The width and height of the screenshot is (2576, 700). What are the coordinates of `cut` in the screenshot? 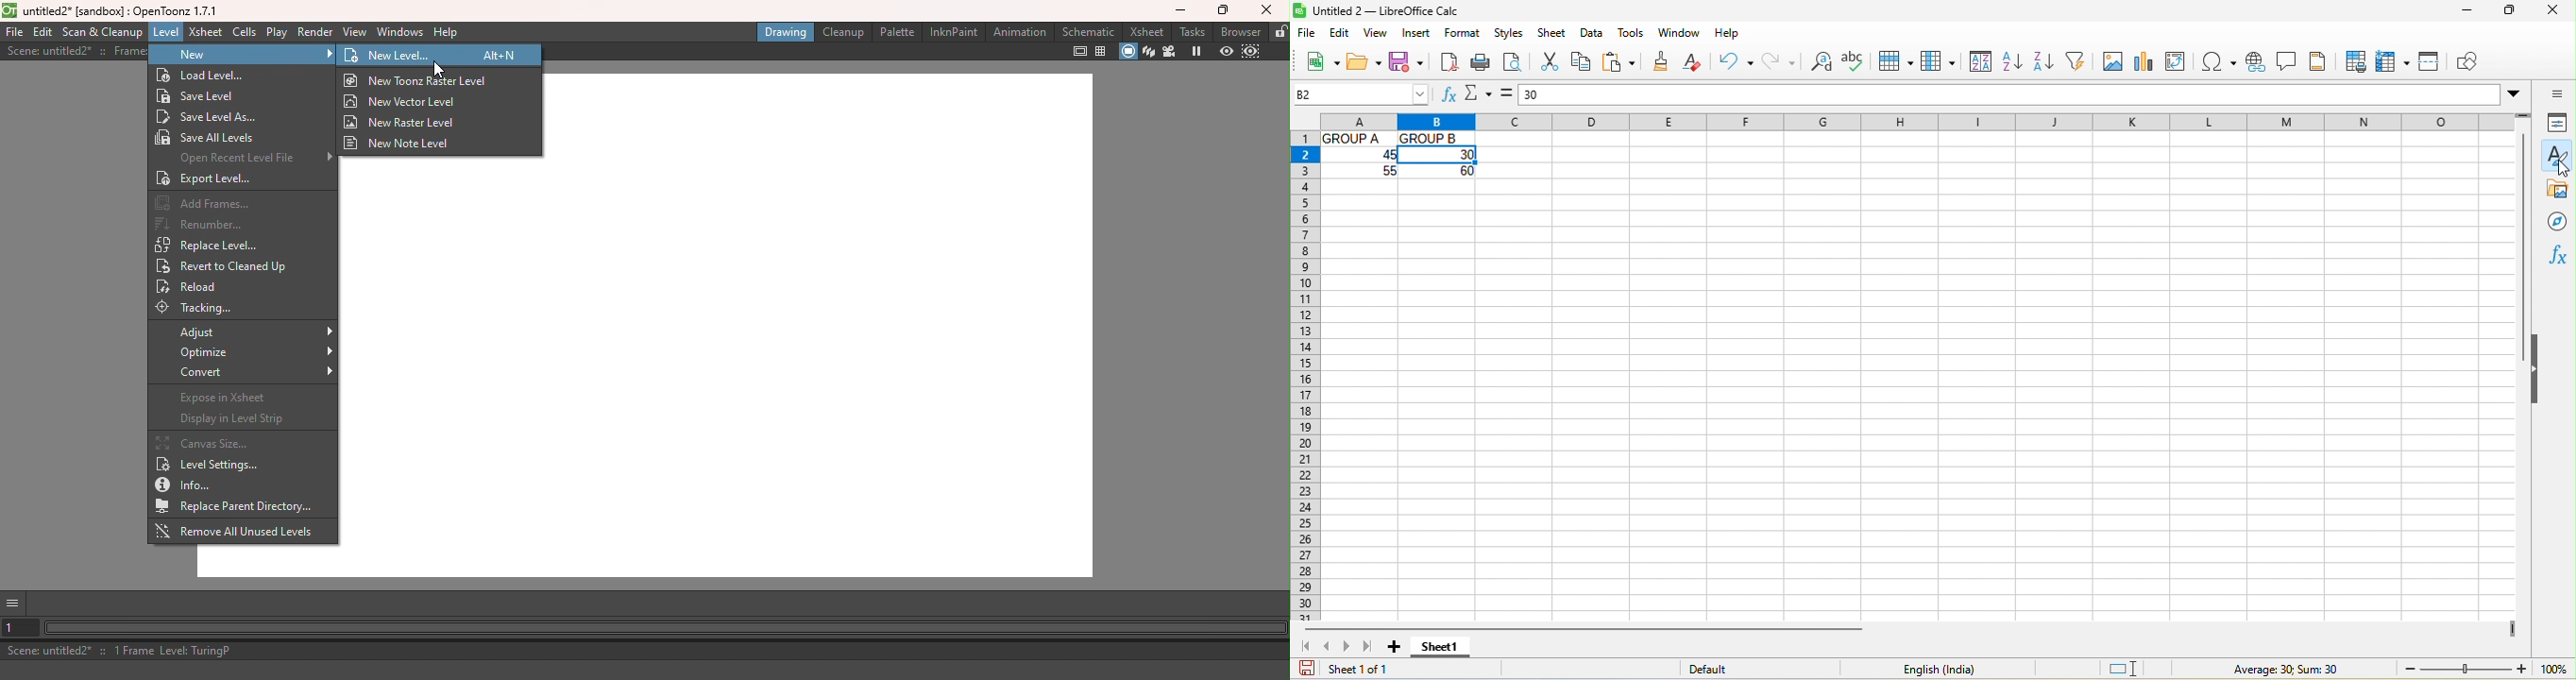 It's located at (1548, 64).